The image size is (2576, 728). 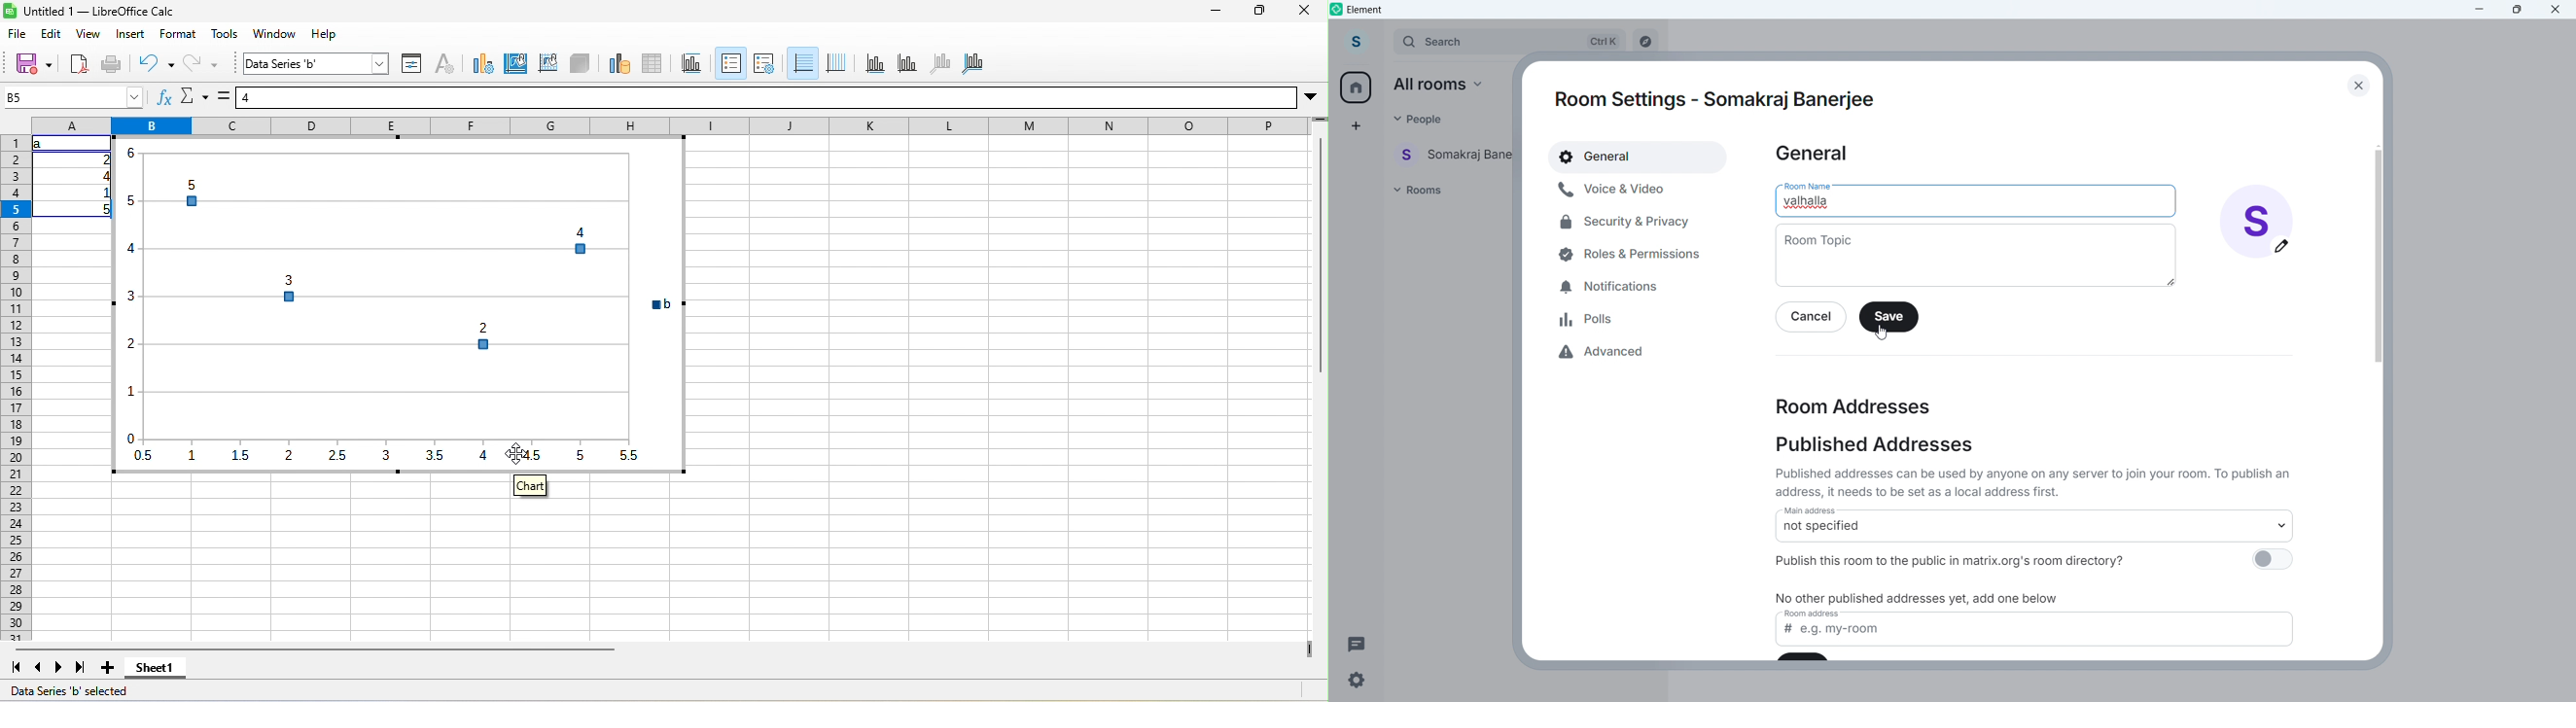 I want to click on  next sheet, so click(x=59, y=667).